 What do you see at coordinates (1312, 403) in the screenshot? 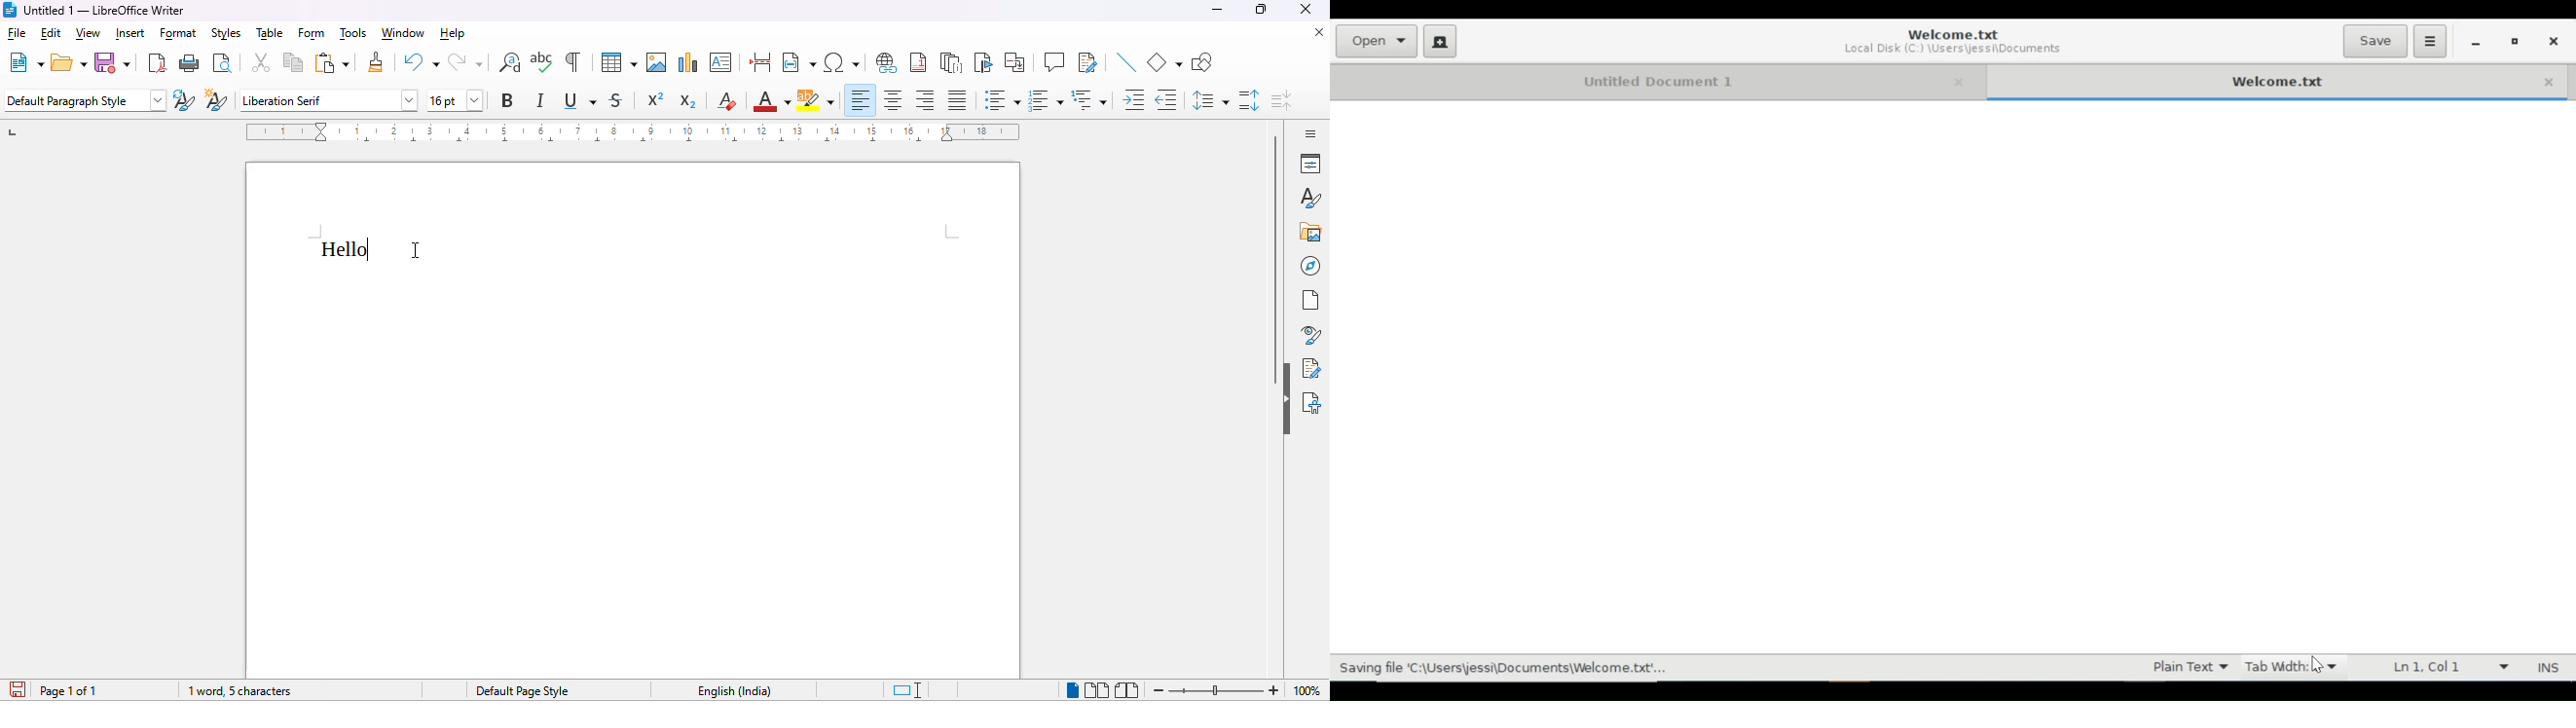
I see `accessibility check` at bounding box center [1312, 403].